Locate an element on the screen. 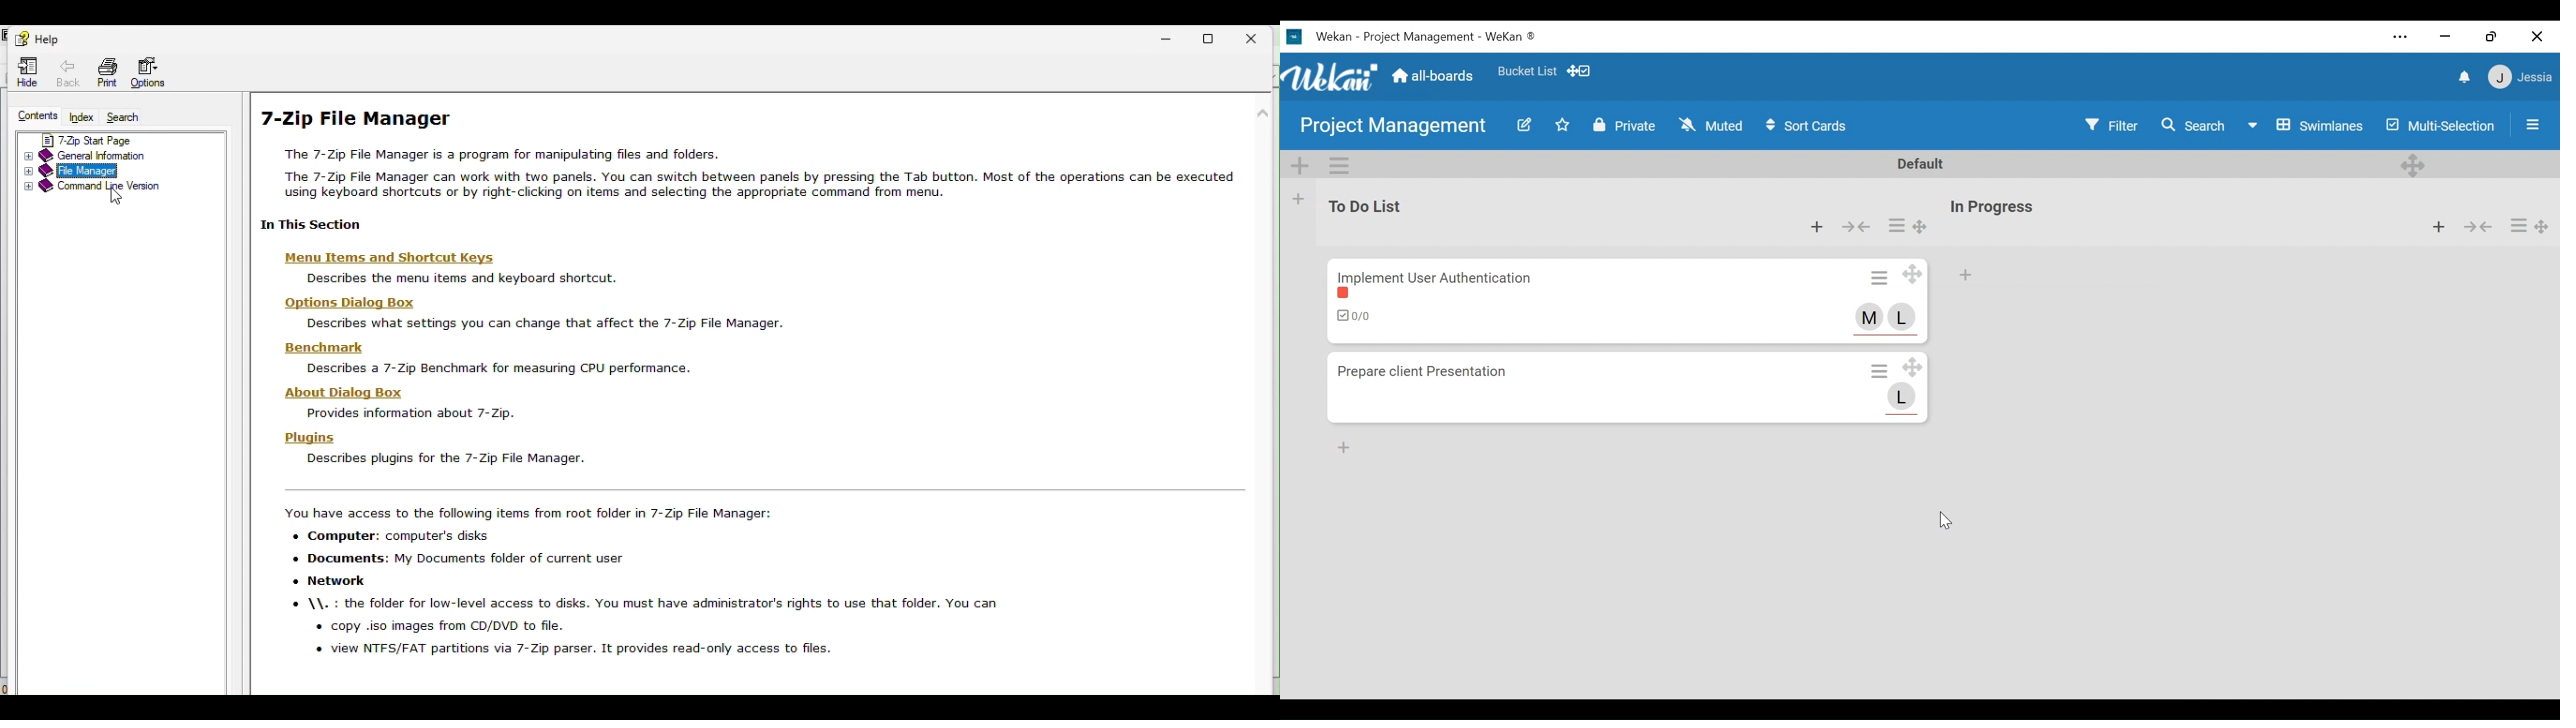  Sort Cards is located at coordinates (1809, 125).